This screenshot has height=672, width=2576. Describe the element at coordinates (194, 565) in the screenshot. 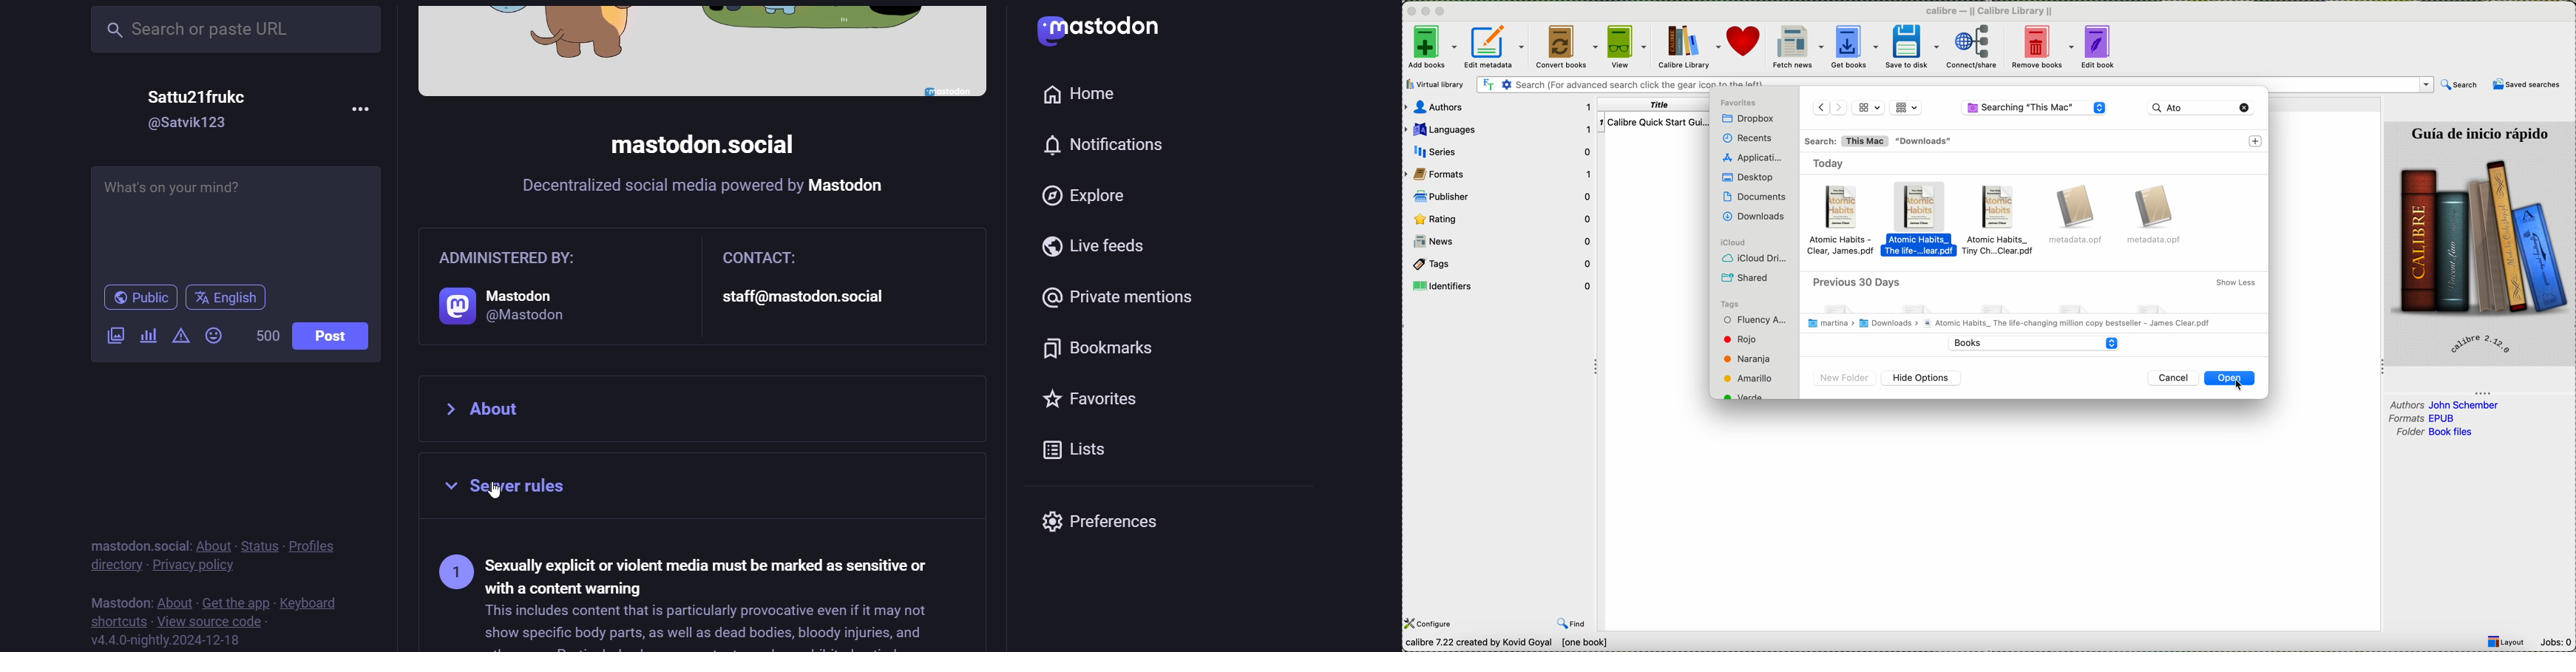

I see `privacy policy` at that location.